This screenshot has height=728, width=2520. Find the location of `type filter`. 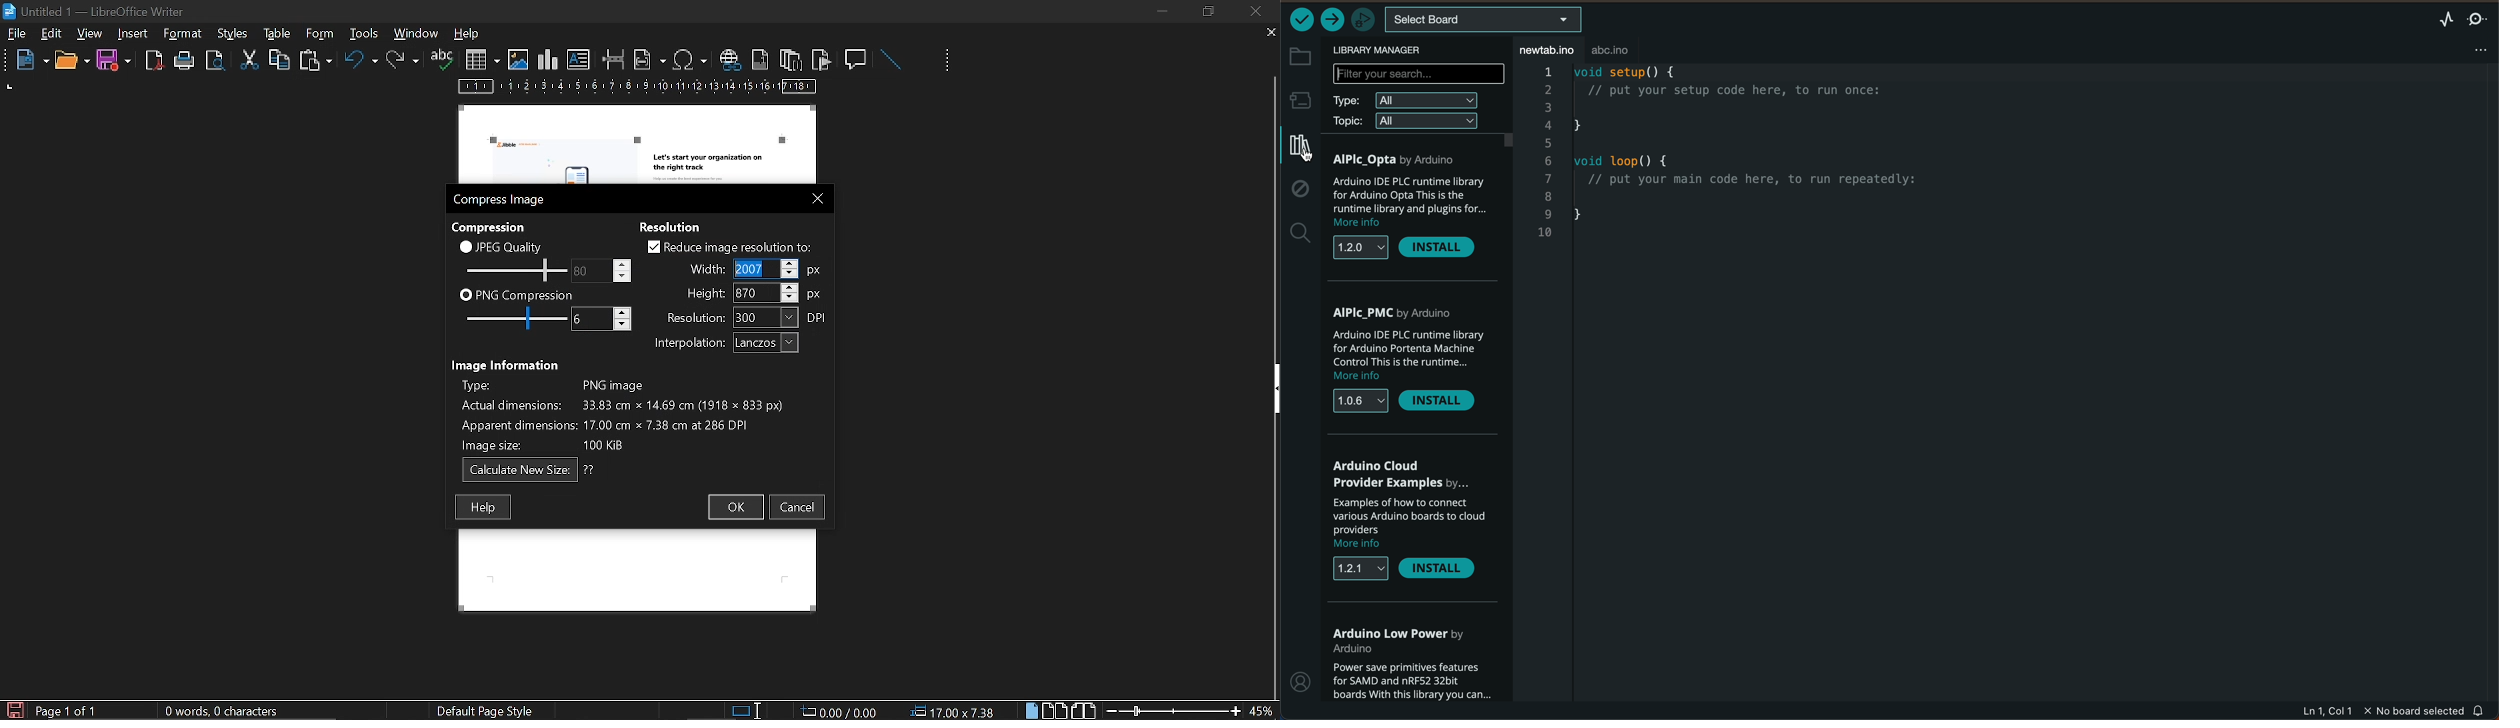

type filter is located at coordinates (1409, 101).